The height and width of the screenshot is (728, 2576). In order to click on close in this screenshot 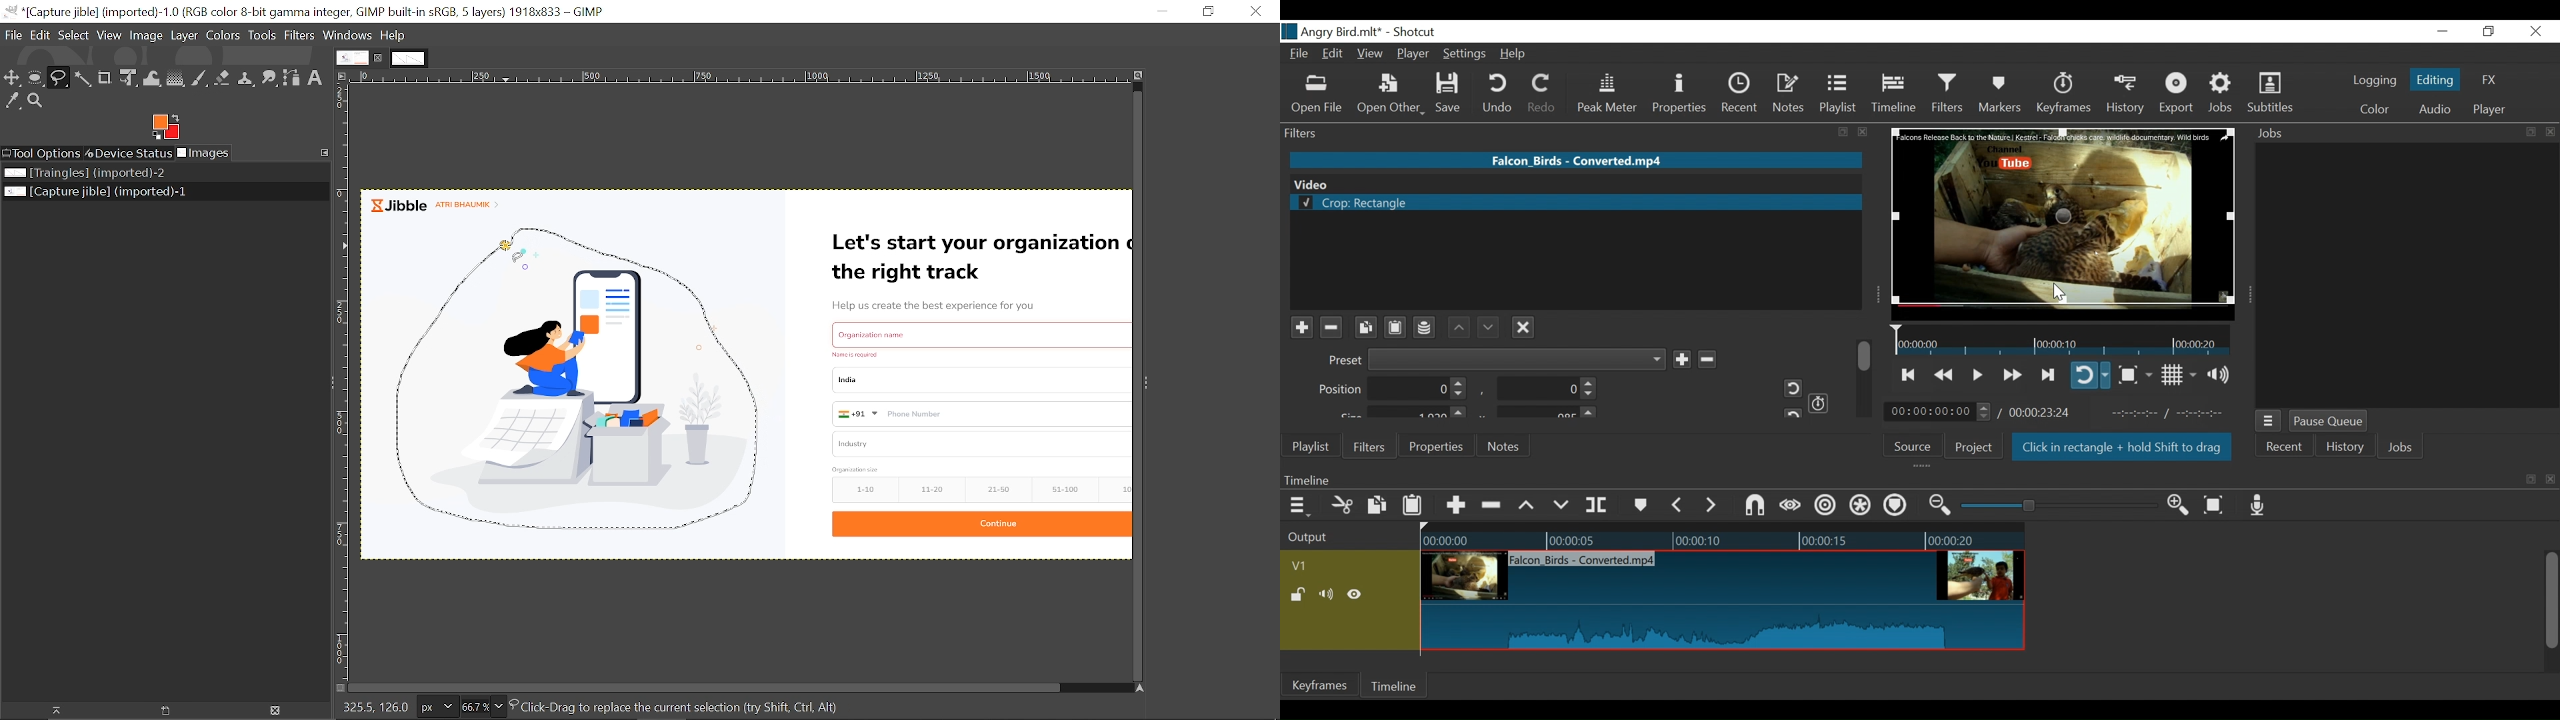, I will do `click(2551, 132)`.